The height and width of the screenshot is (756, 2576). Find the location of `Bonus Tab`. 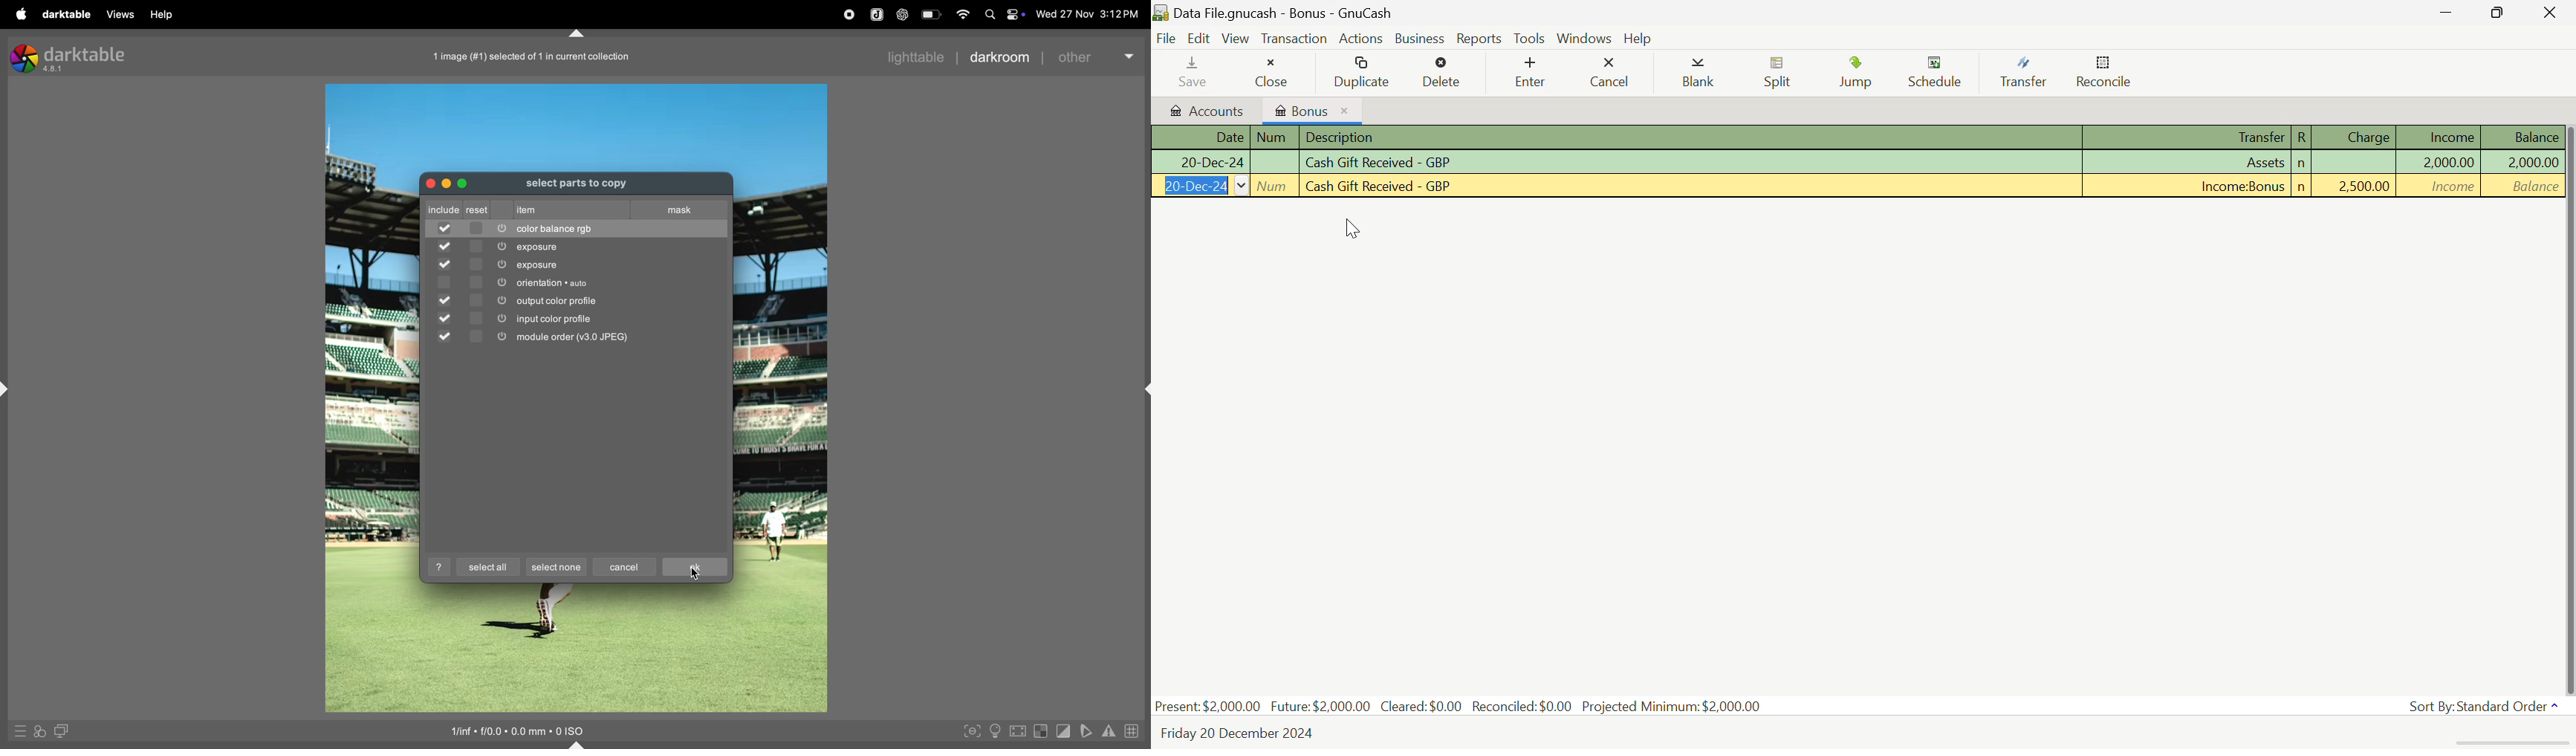

Bonus Tab is located at coordinates (1311, 108).